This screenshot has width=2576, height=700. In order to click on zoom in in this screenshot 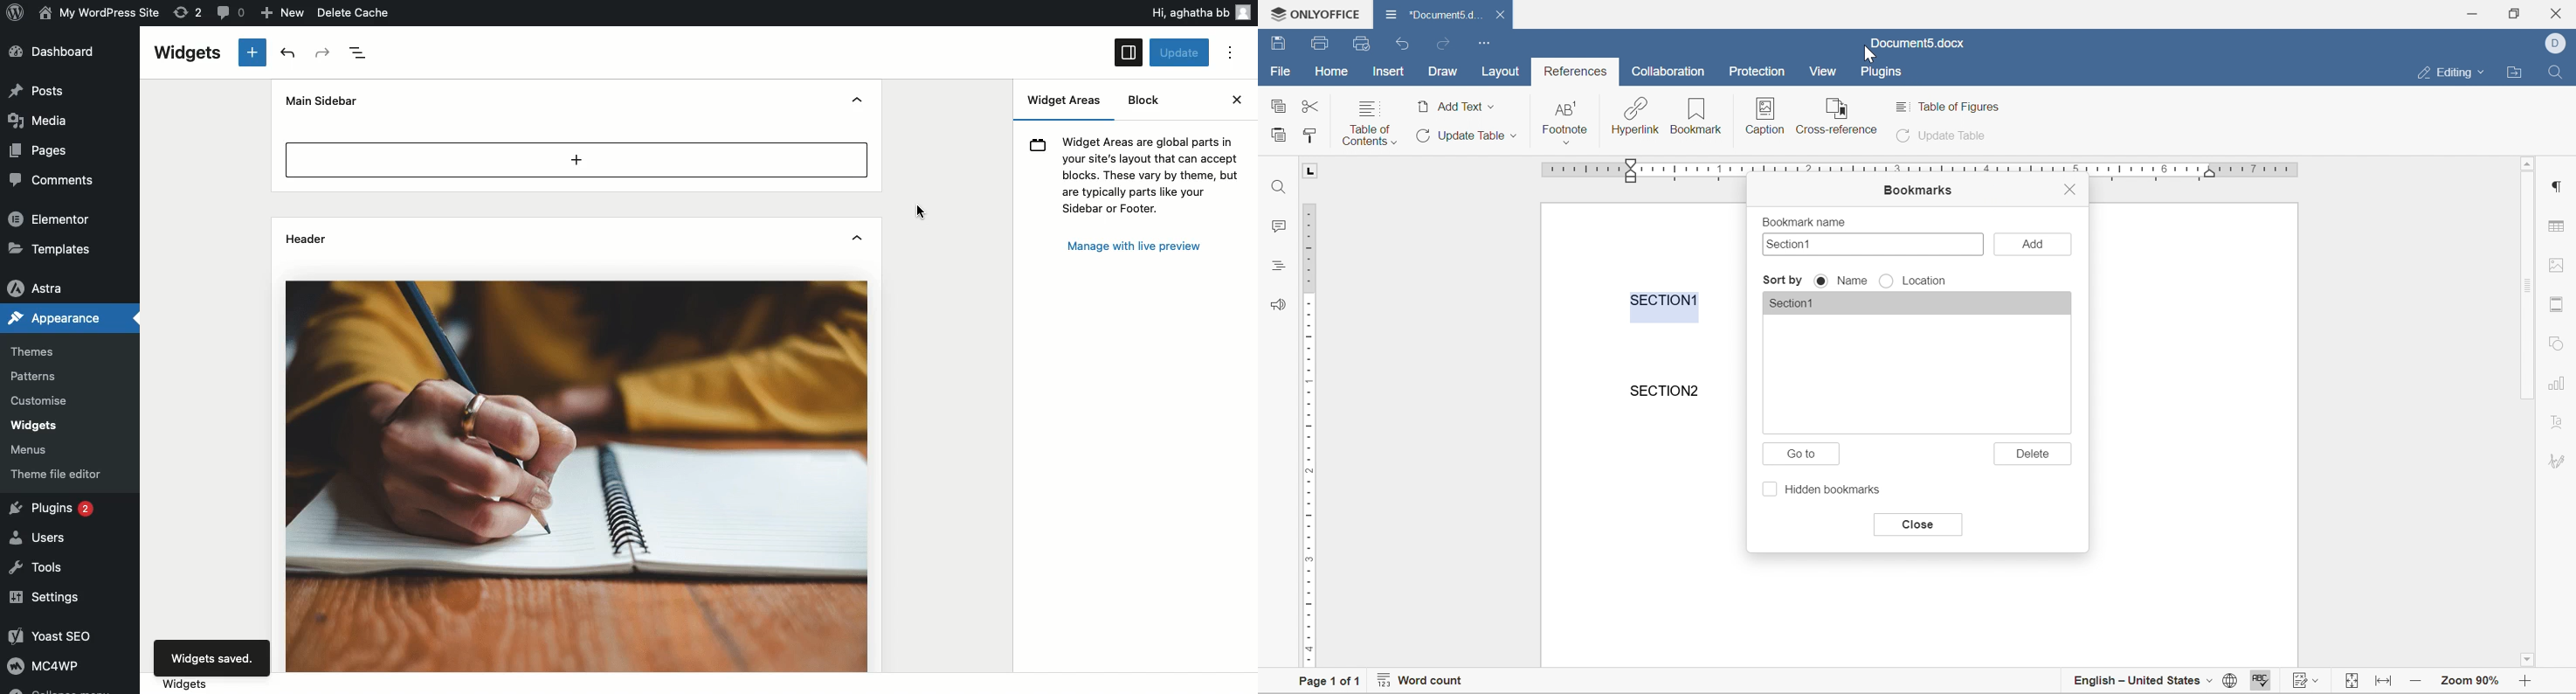, I will do `click(2418, 680)`.